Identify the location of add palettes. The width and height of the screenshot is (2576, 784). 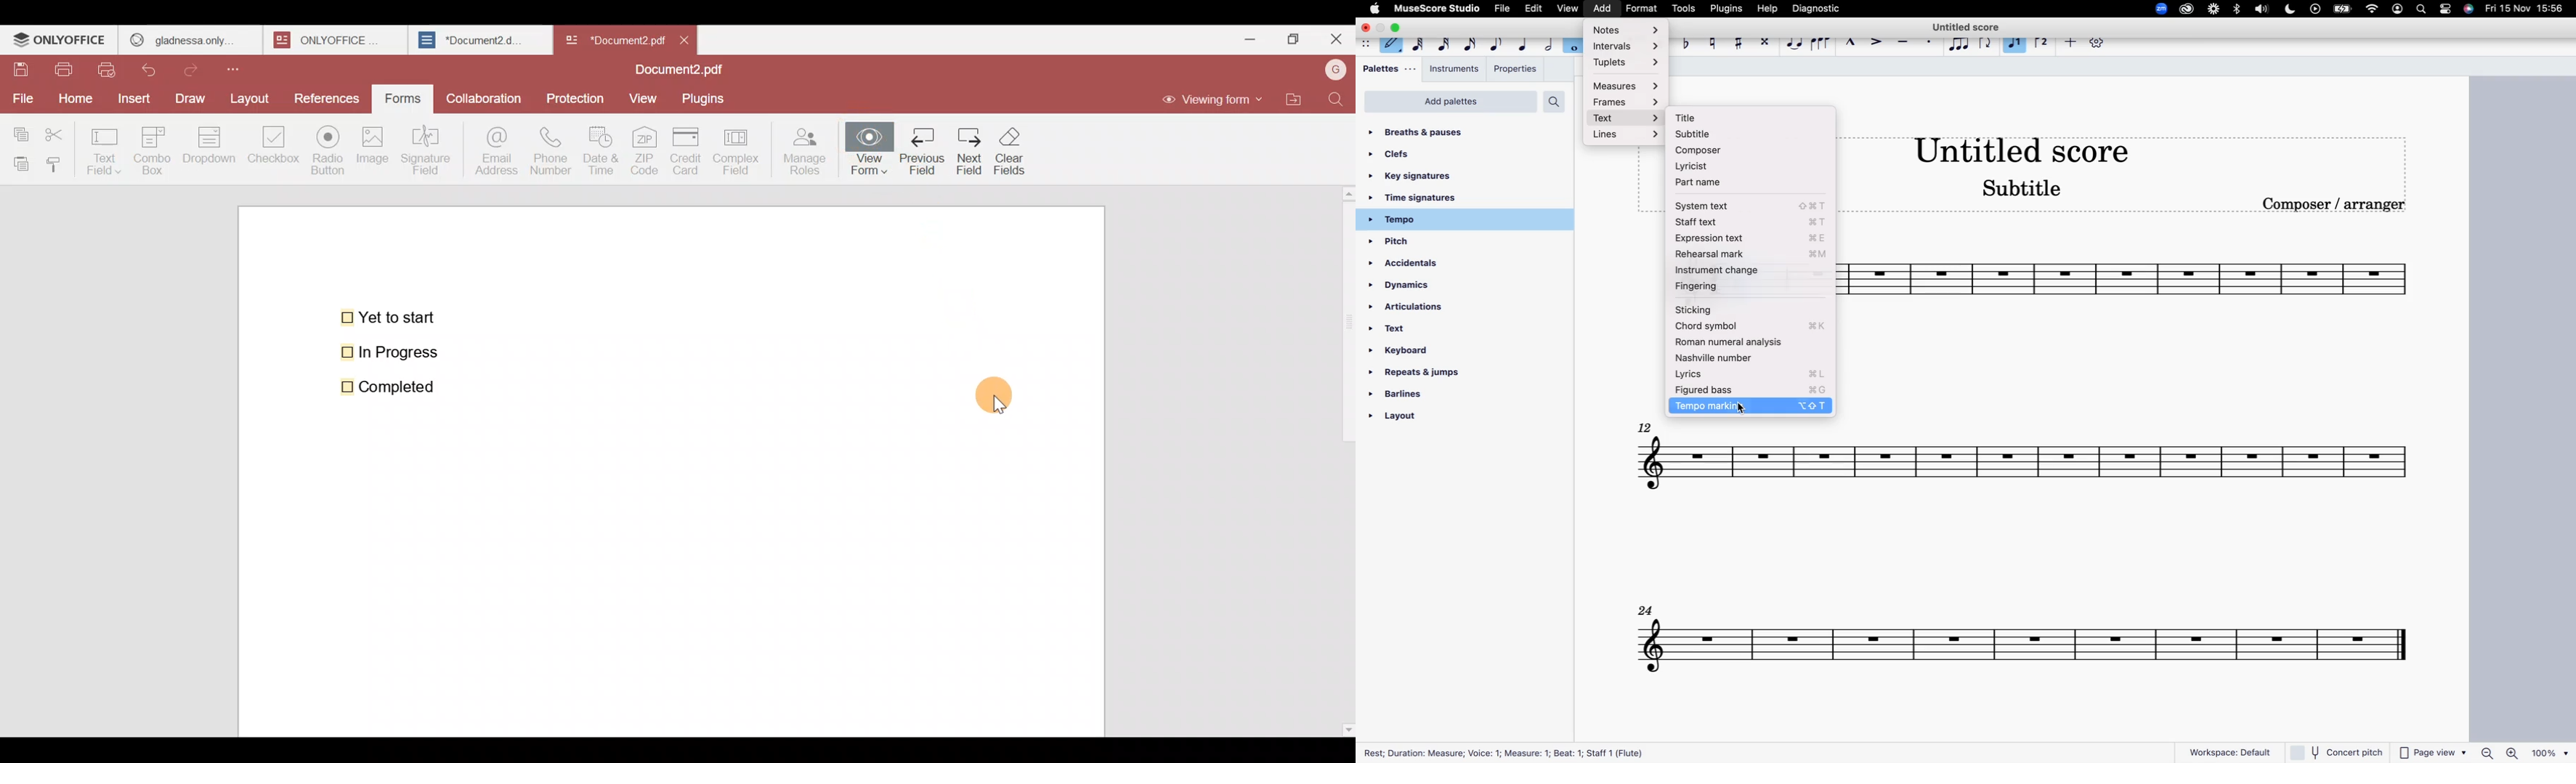
(1449, 102).